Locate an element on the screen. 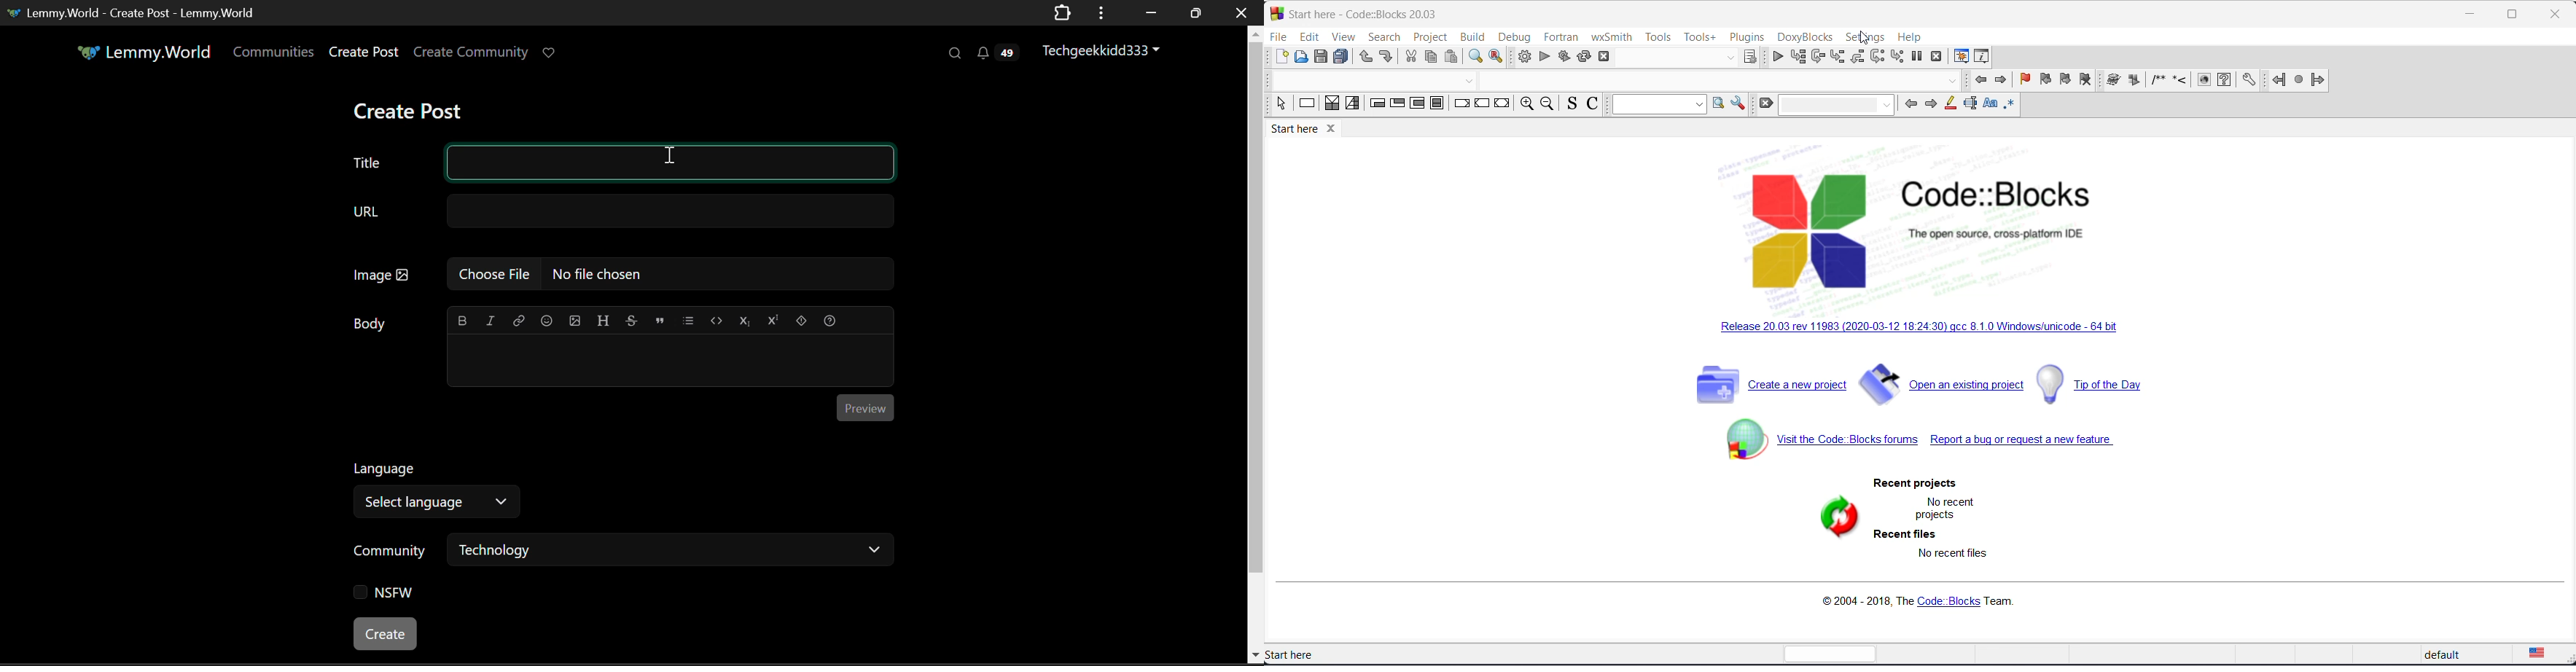 The height and width of the screenshot is (672, 2576). go back is located at coordinates (1981, 80).